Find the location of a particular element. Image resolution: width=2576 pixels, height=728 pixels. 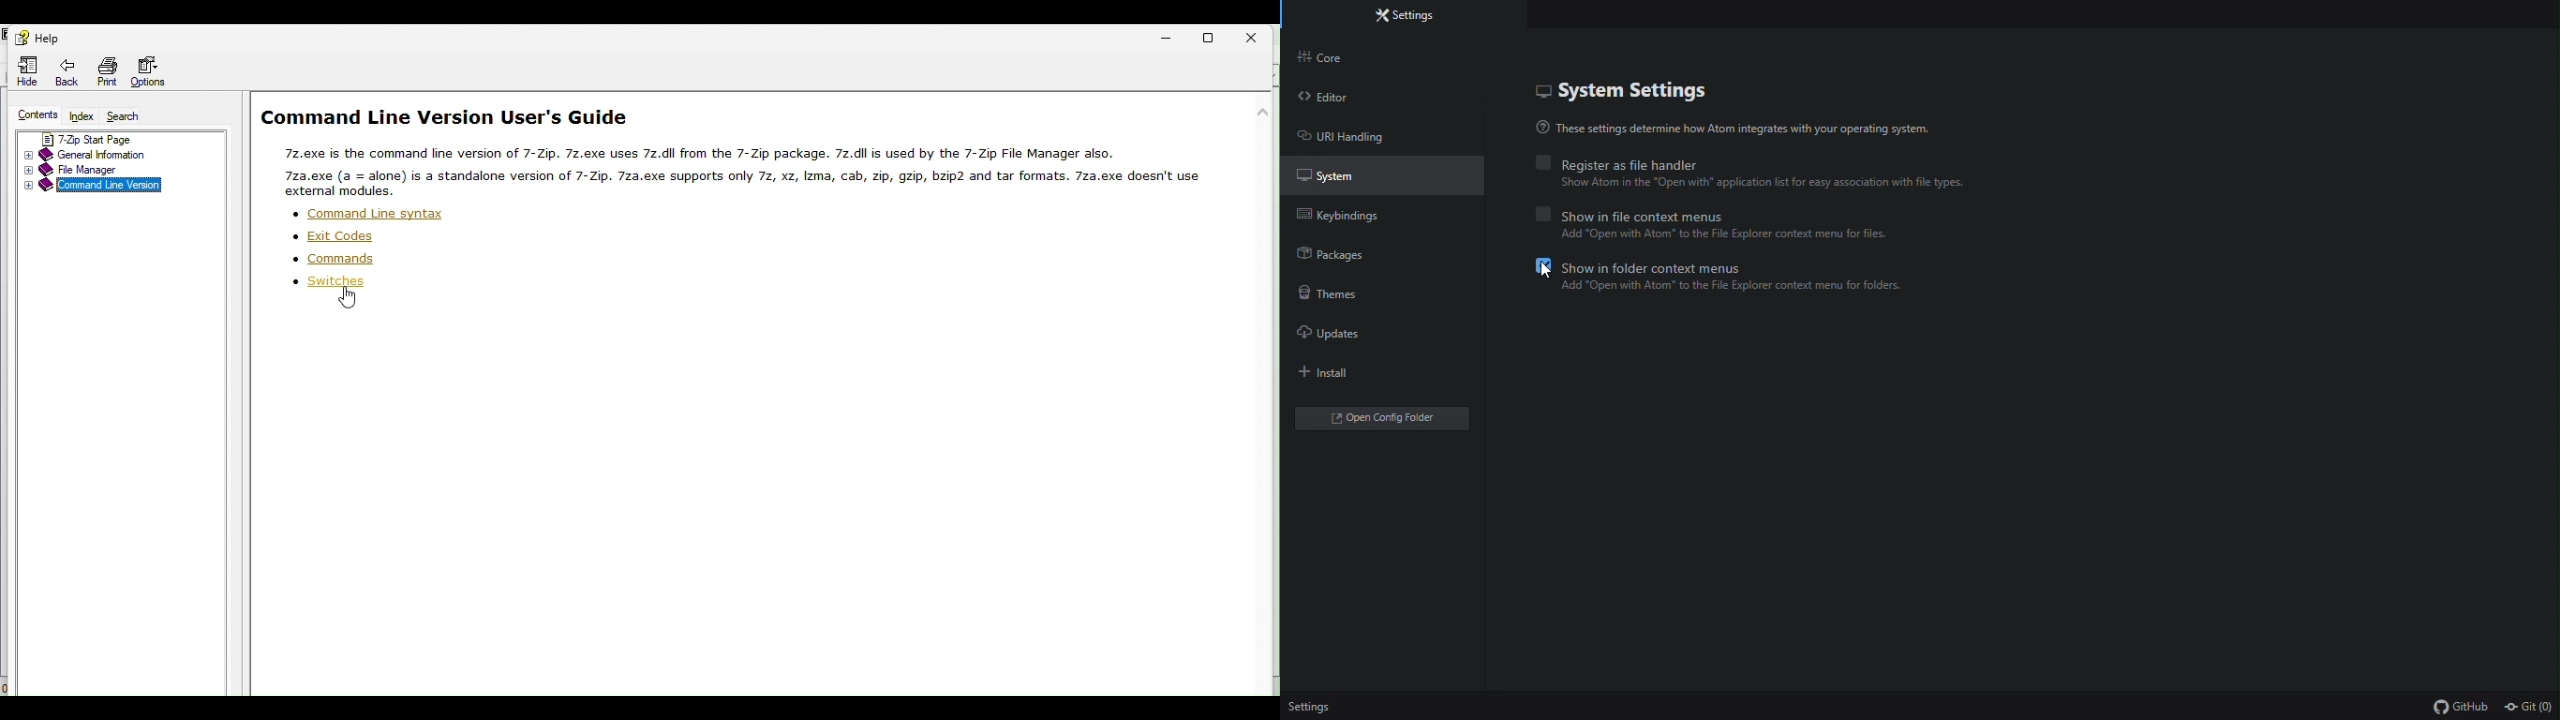

Close is located at coordinates (1263, 37).